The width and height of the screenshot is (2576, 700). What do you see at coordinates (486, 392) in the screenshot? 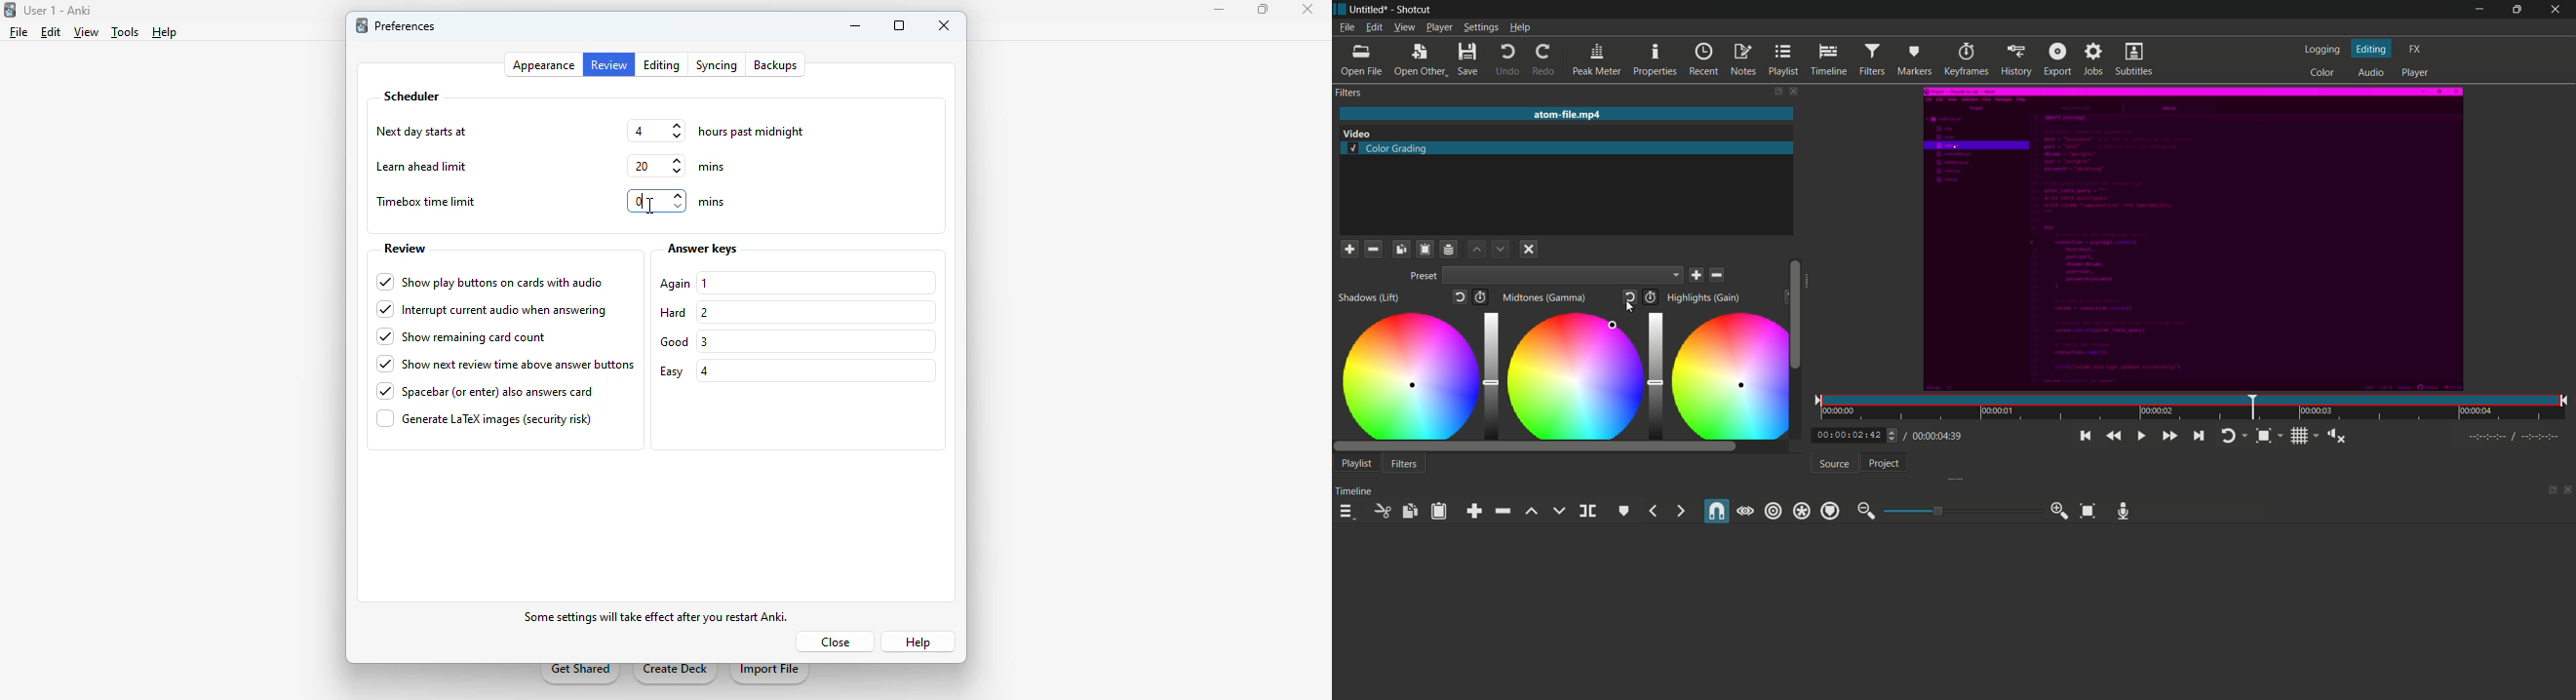
I see `spacebar (or enter) also answers card` at bounding box center [486, 392].